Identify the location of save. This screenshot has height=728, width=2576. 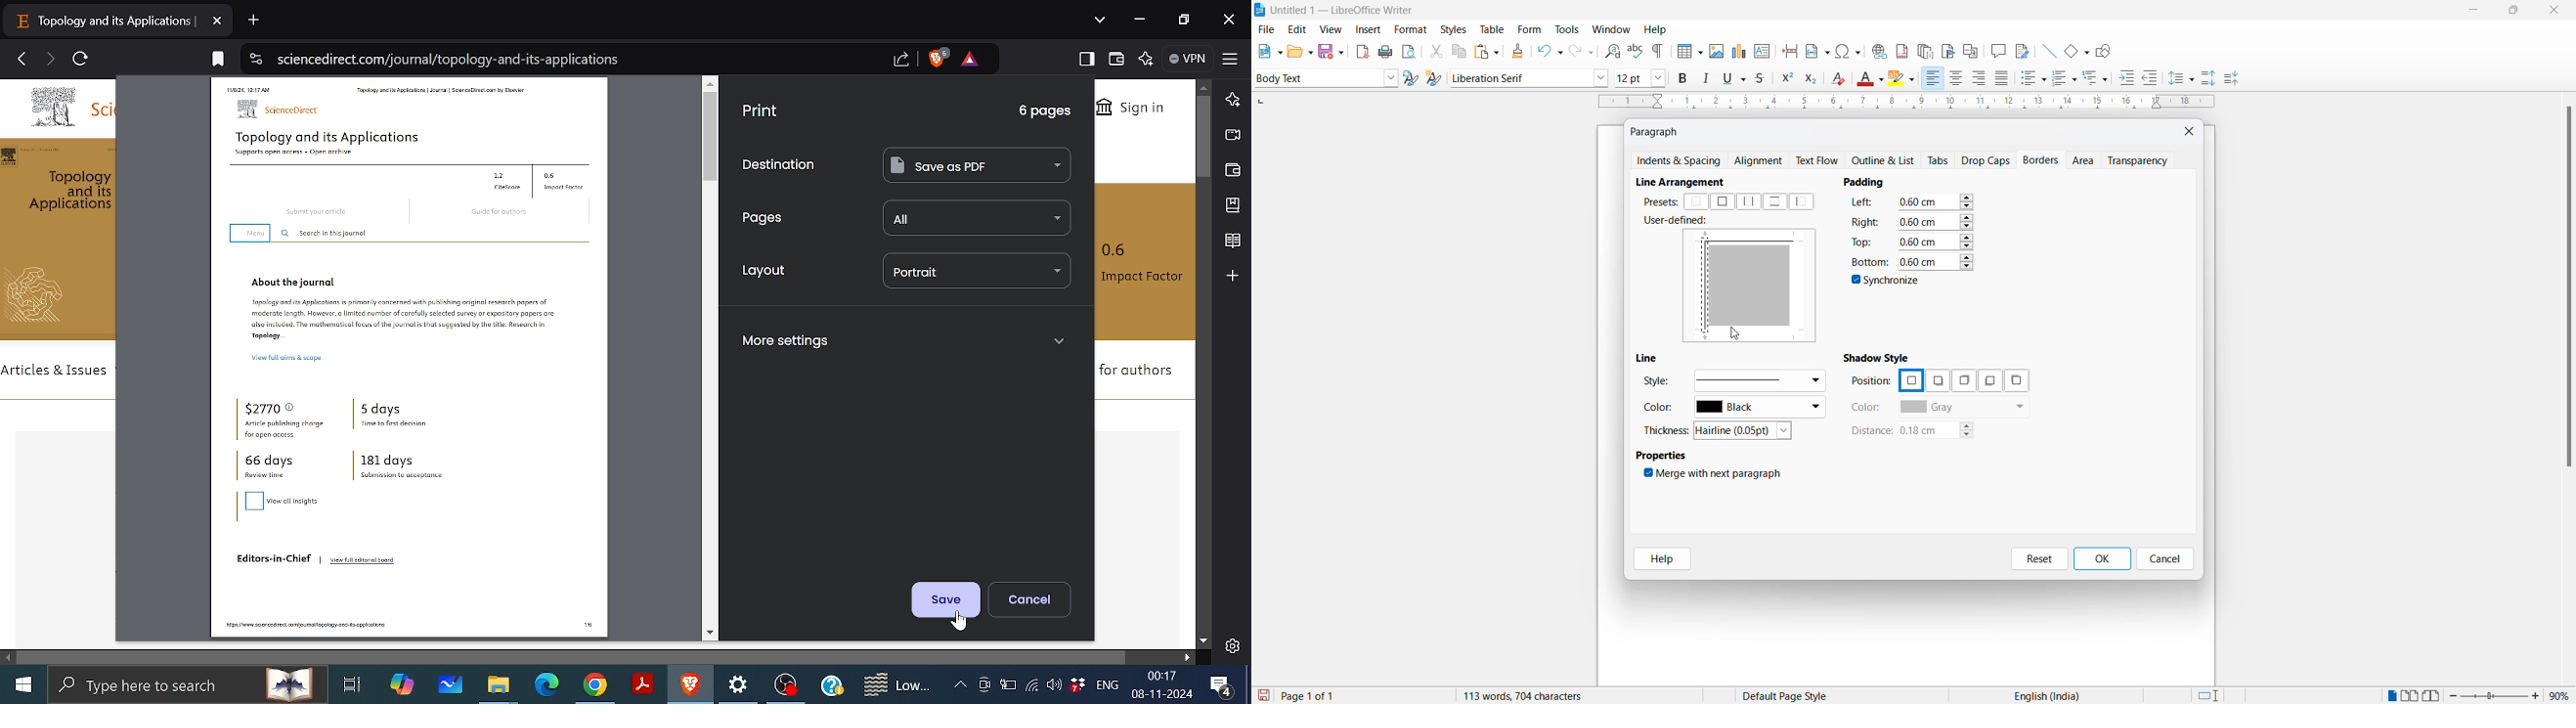
(1264, 696).